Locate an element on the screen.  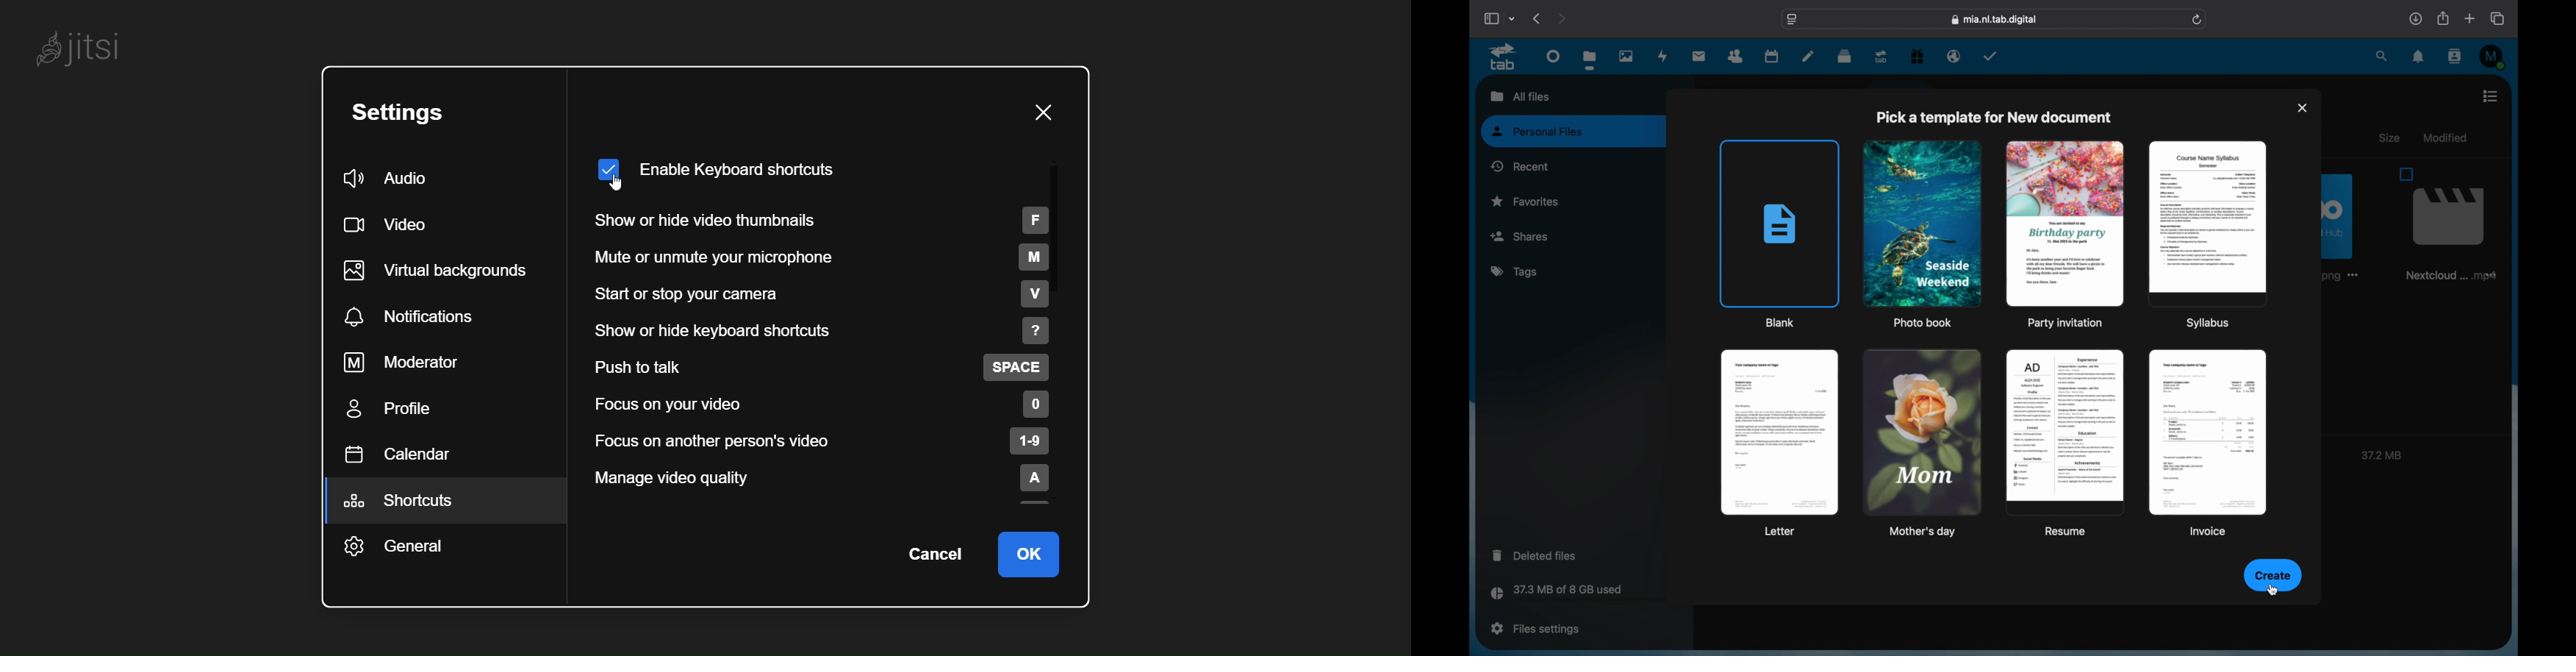
show or hide keyboard shortcut is located at coordinates (823, 330).